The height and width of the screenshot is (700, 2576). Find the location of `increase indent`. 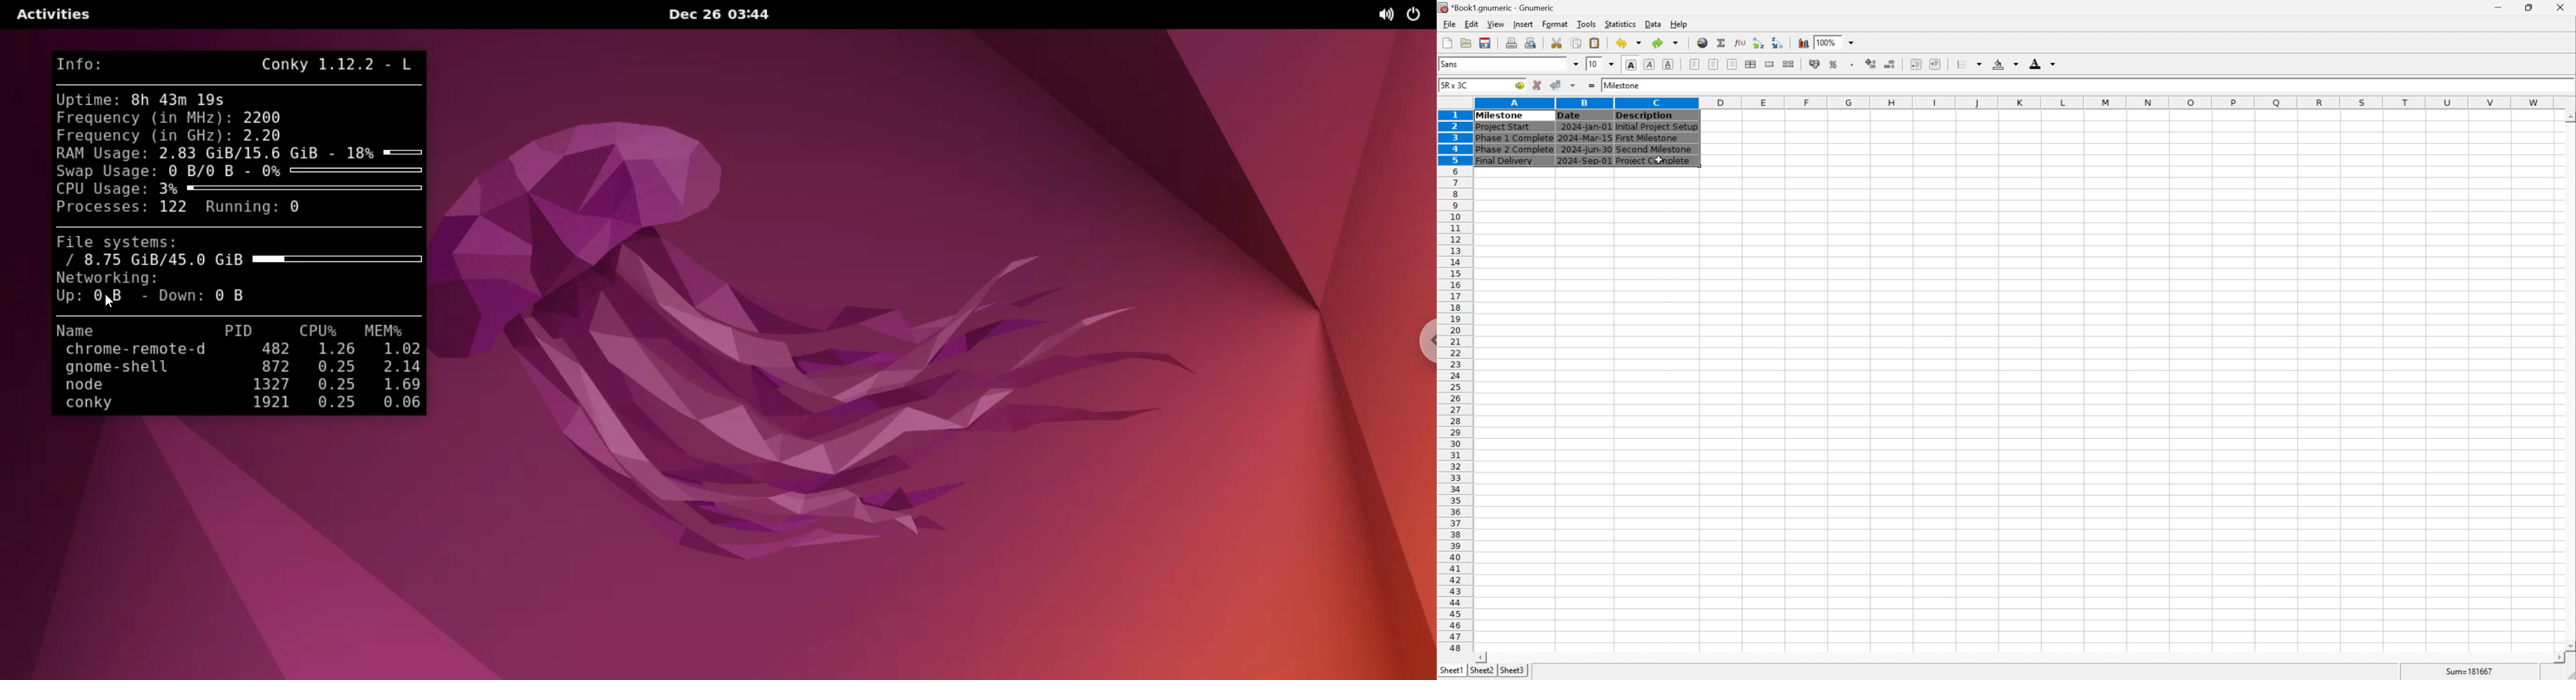

increase indent is located at coordinates (1937, 64).